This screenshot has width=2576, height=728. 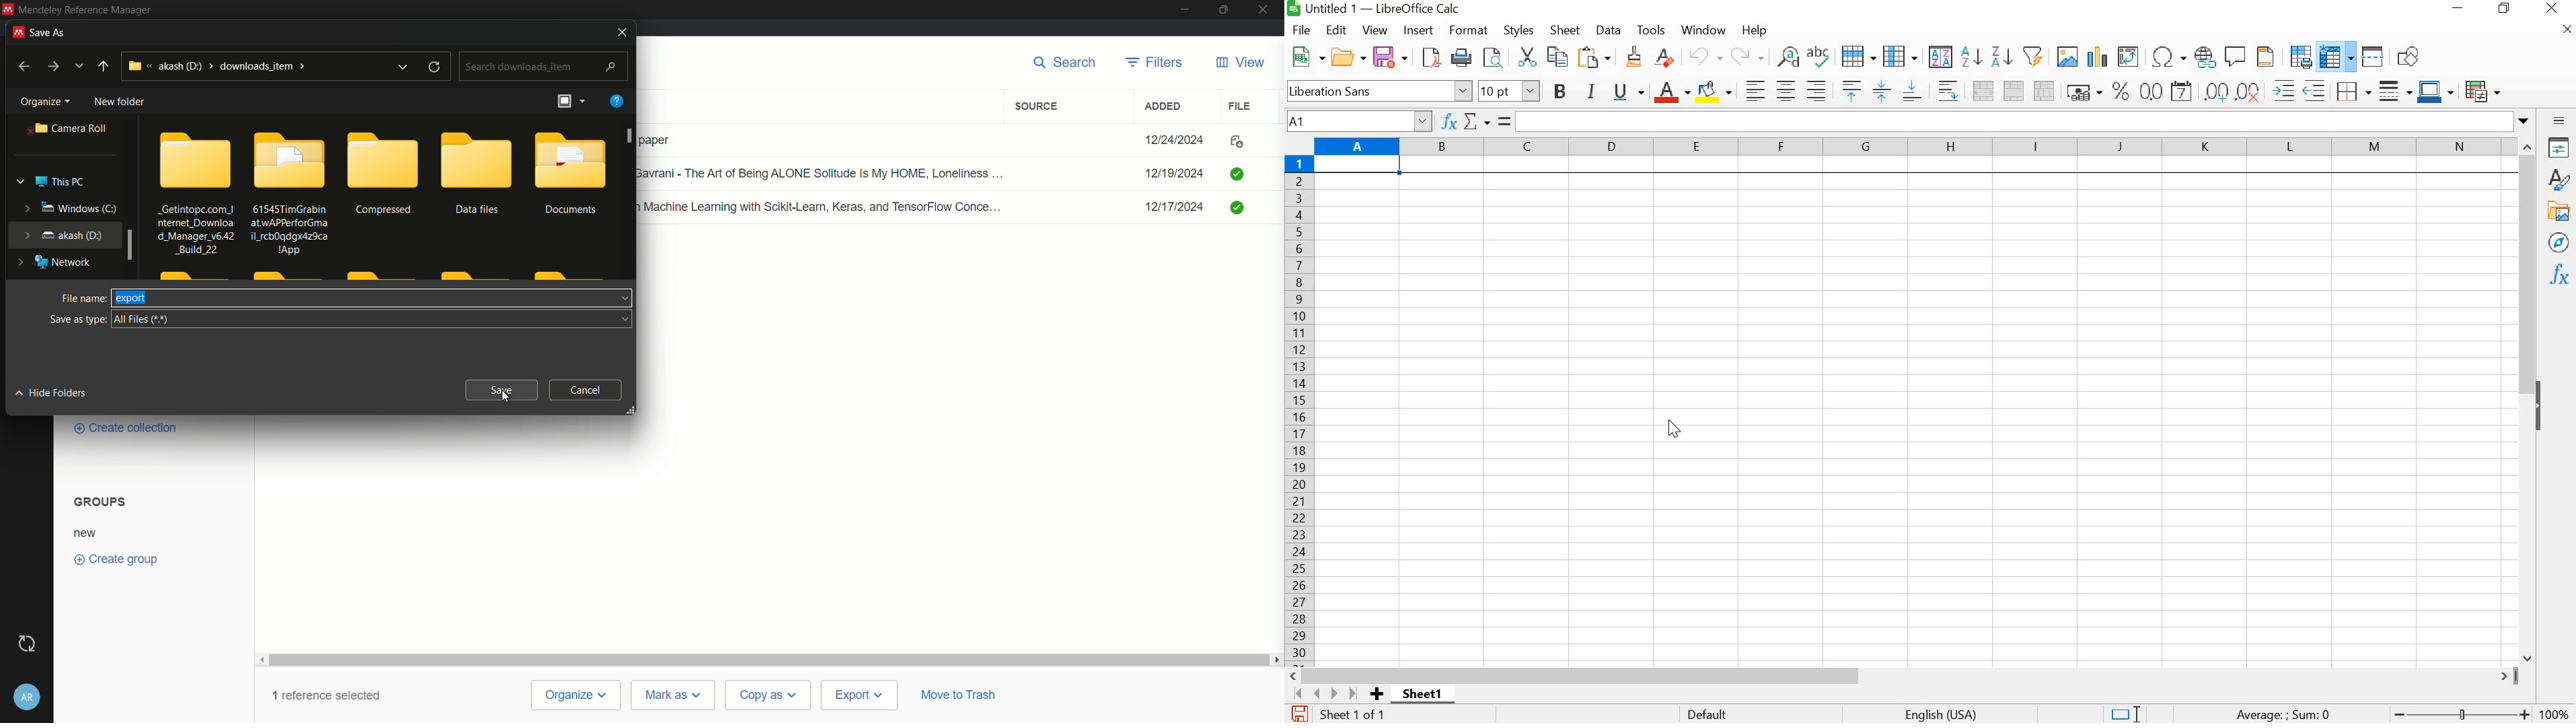 I want to click on Mendeley Reference Manager, so click(x=90, y=10).